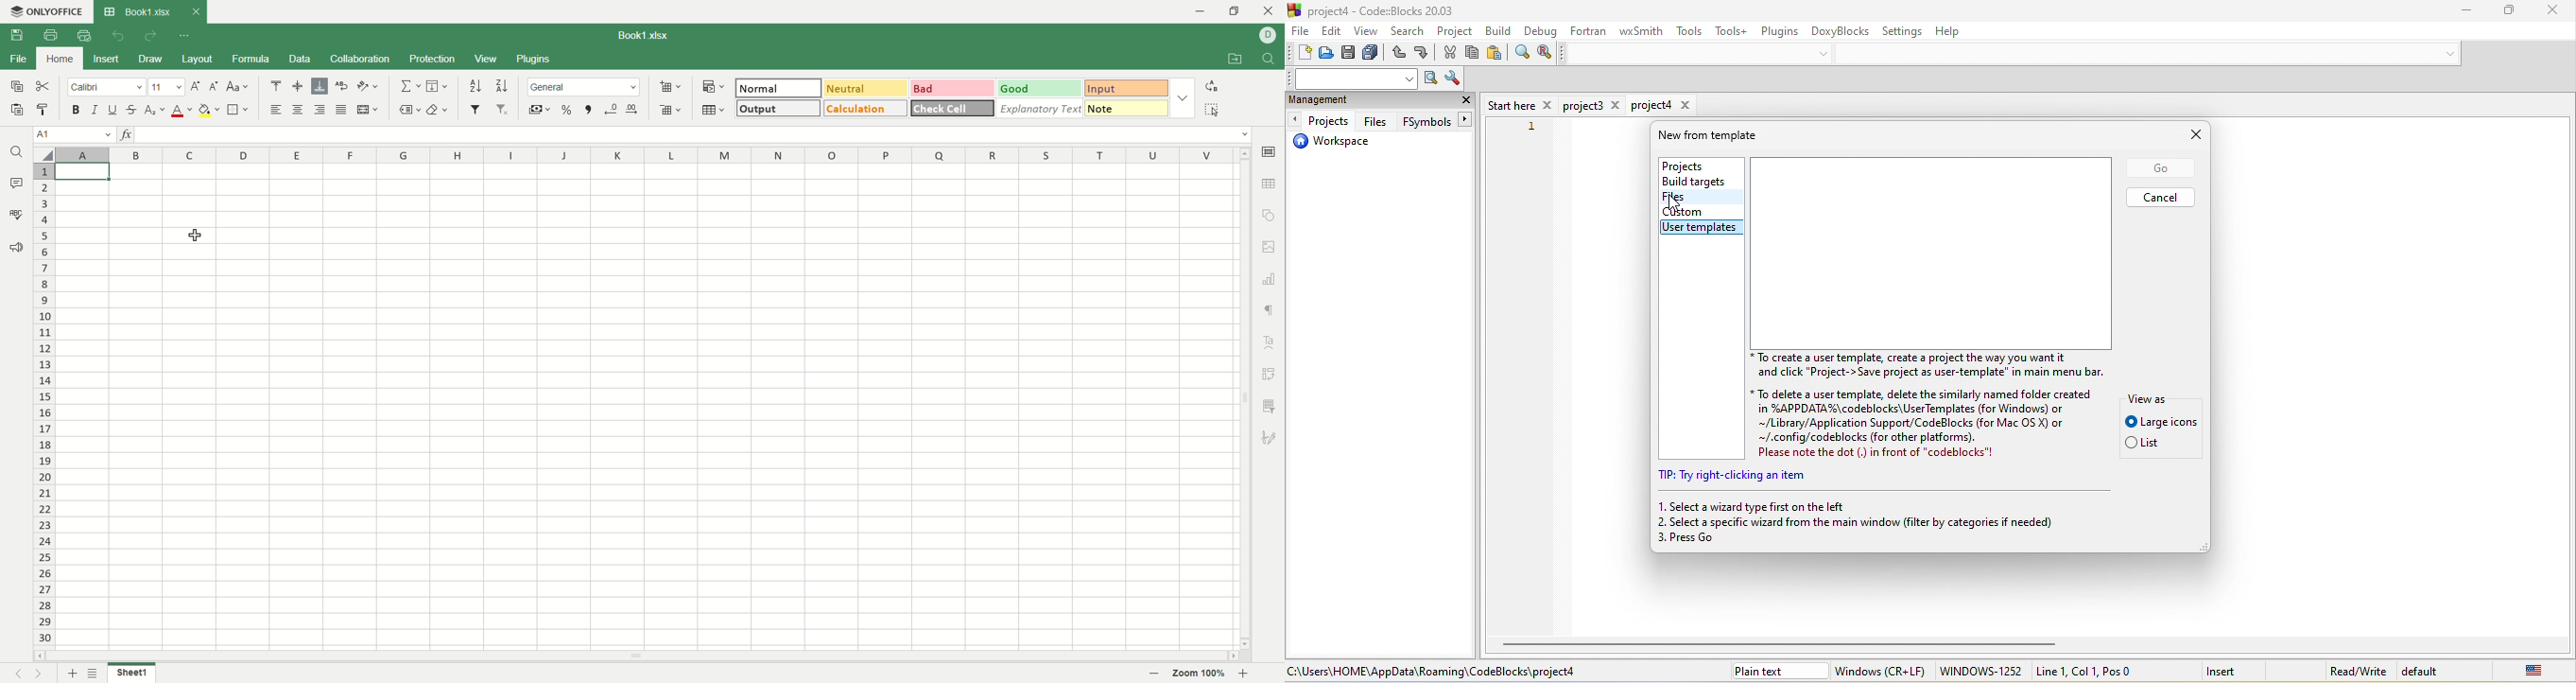  I want to click on sheet1, so click(131, 672).